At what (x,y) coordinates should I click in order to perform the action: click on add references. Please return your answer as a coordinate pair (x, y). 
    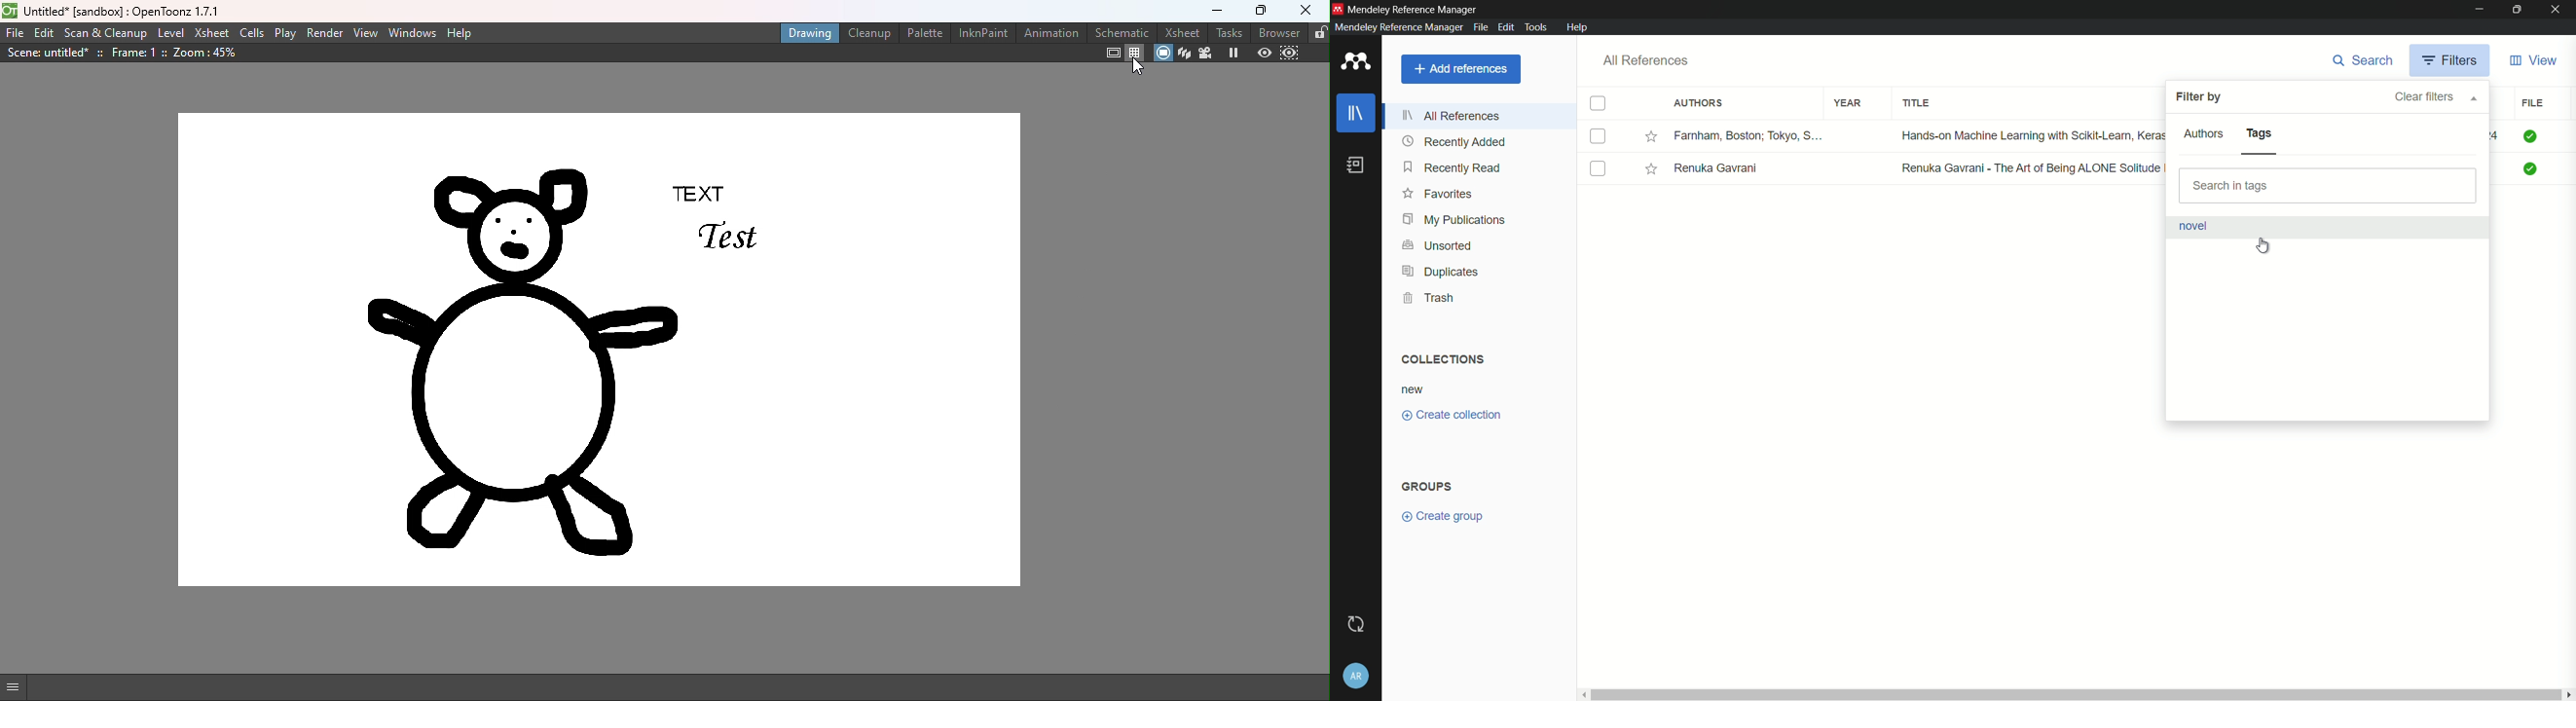
    Looking at the image, I should click on (1461, 69).